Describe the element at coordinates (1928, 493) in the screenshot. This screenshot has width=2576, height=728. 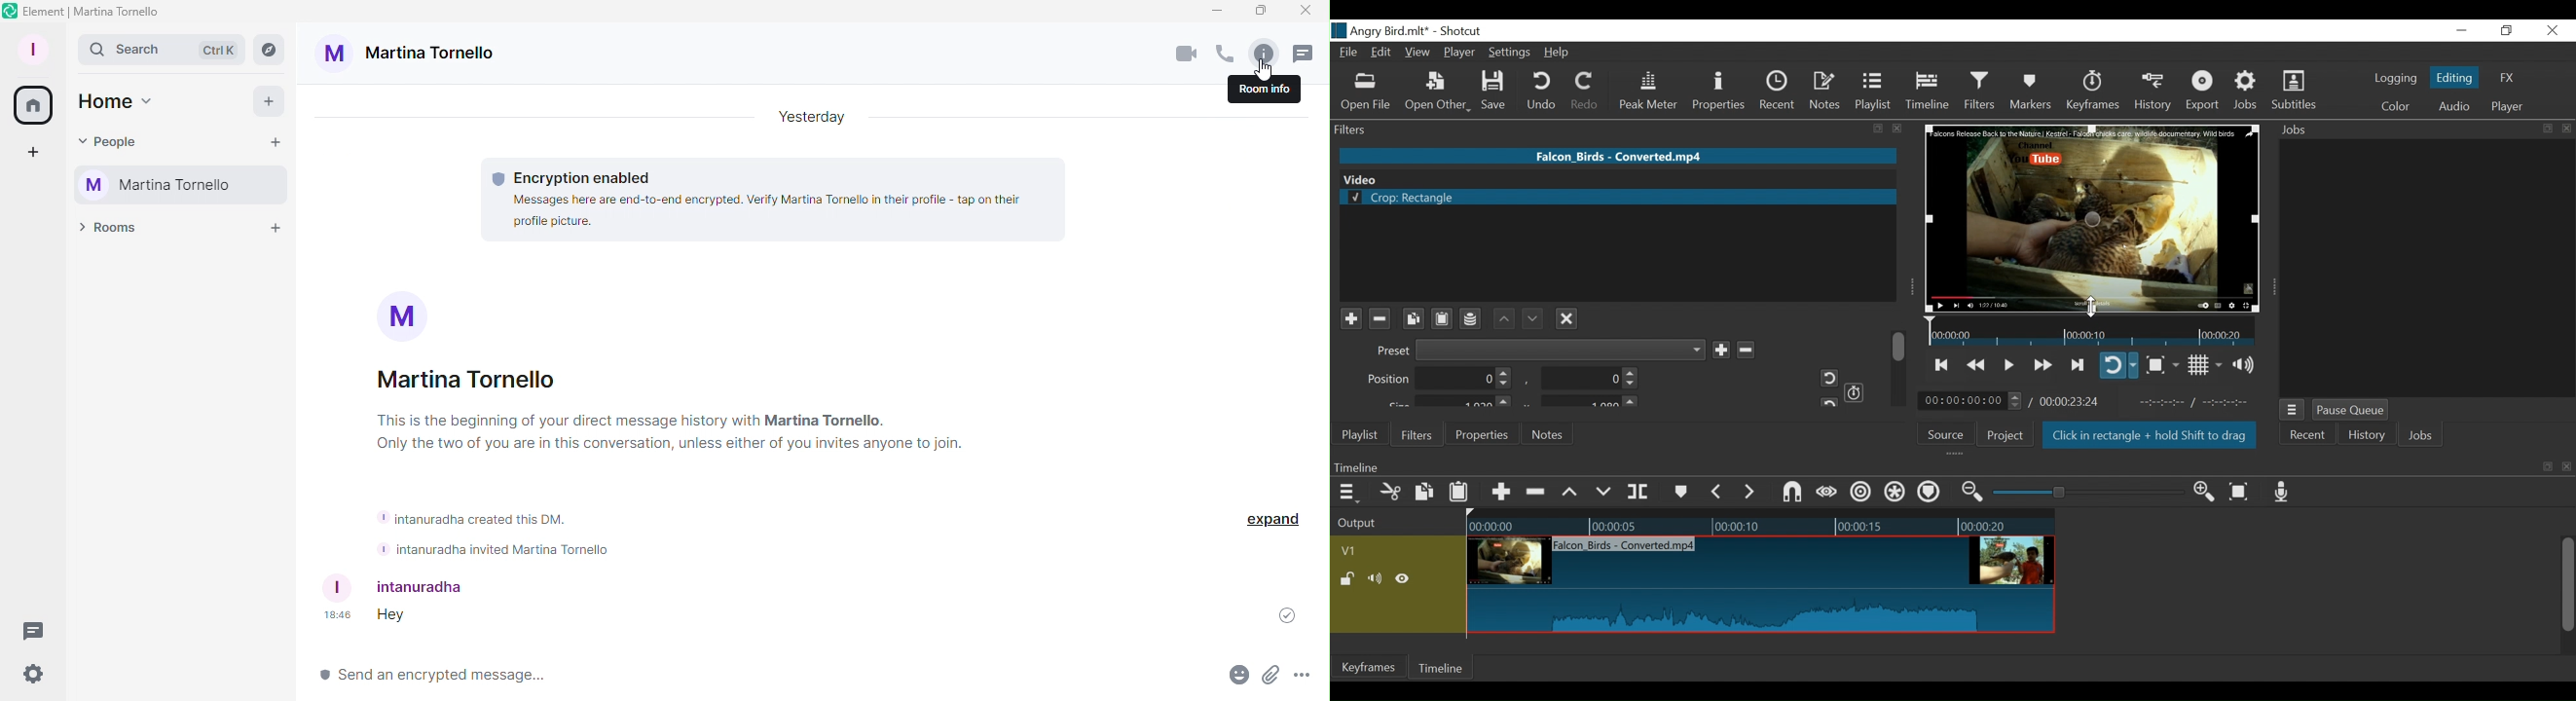
I see `Ripple all tracks` at that location.